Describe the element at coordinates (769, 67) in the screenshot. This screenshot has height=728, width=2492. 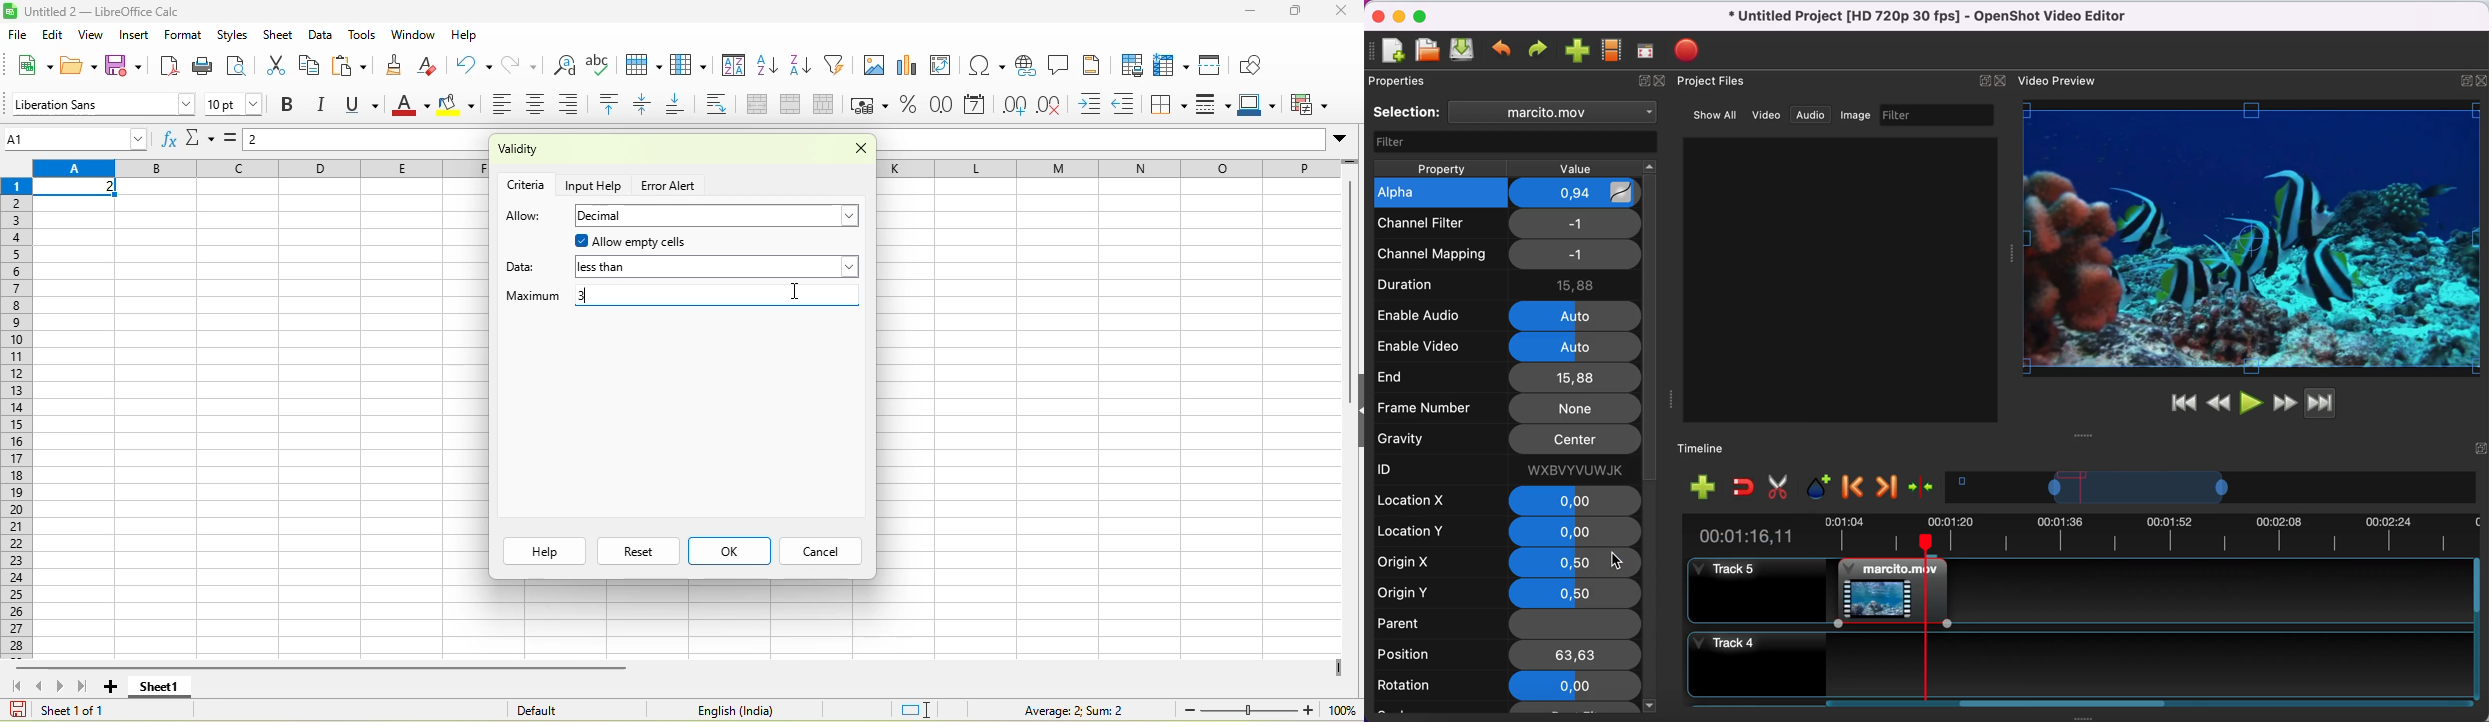
I see `sort ascending` at that location.